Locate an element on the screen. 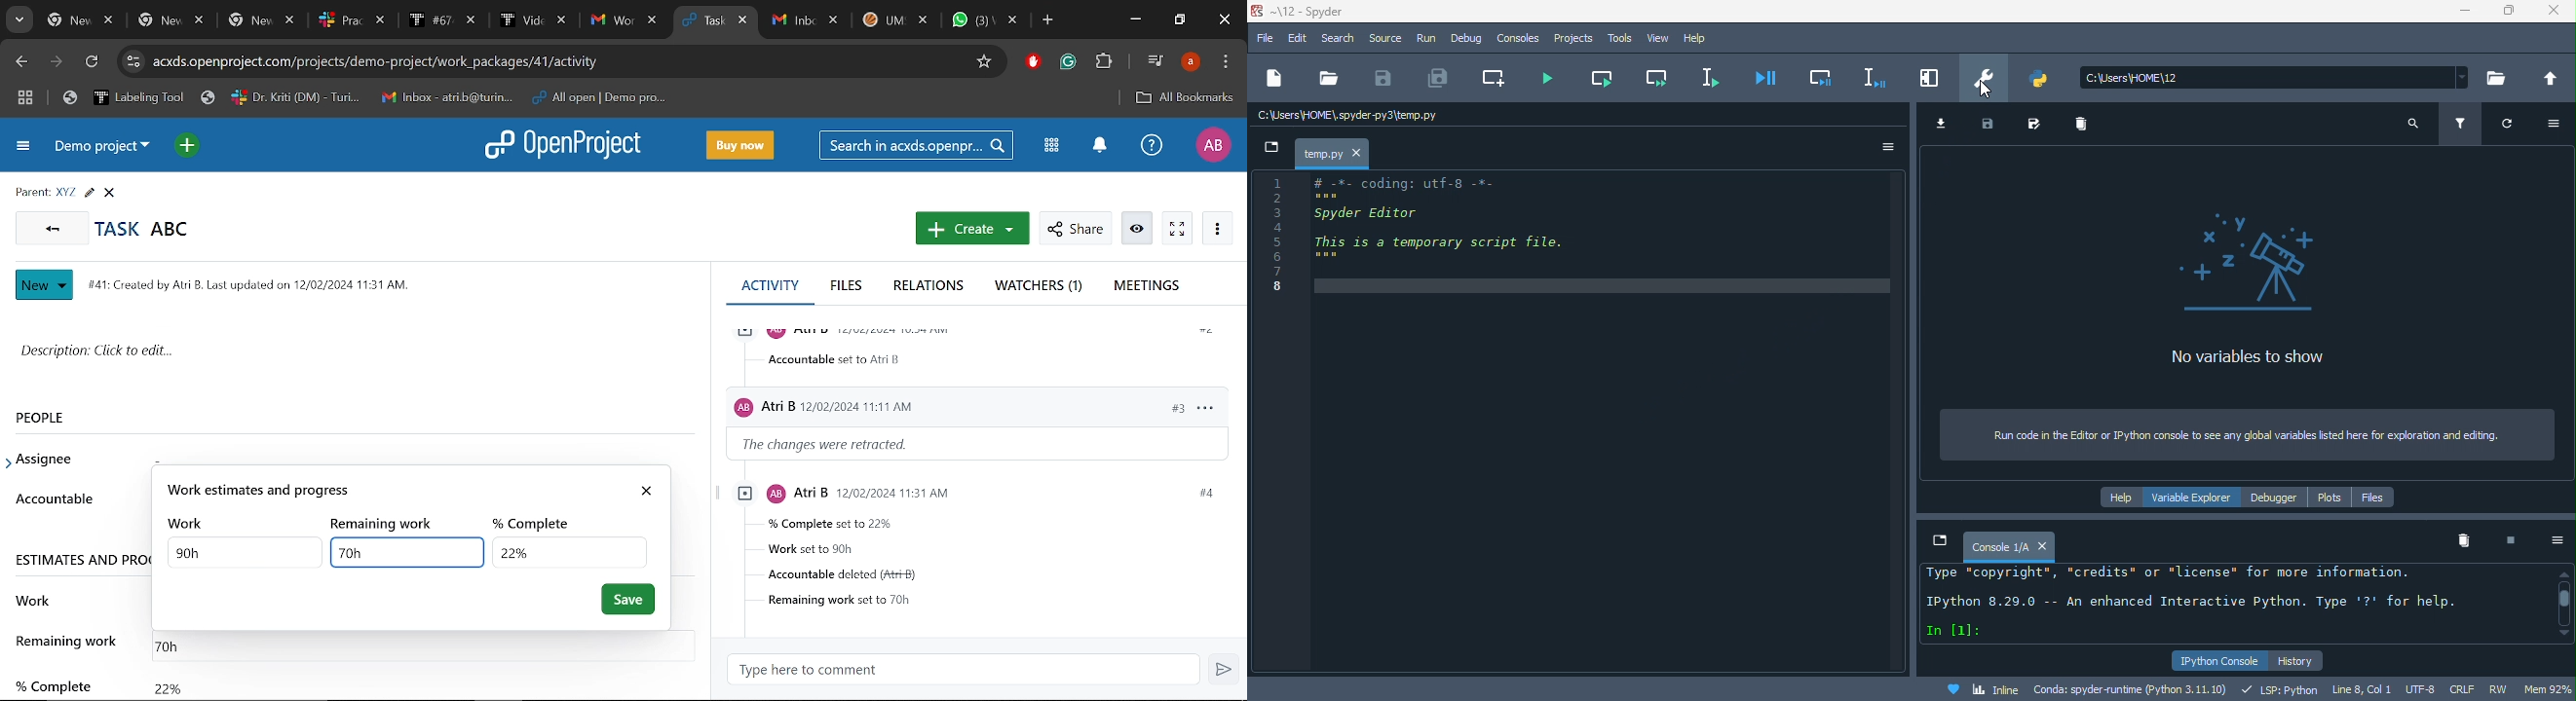 This screenshot has height=728, width=2576. filter is located at coordinates (2464, 126).